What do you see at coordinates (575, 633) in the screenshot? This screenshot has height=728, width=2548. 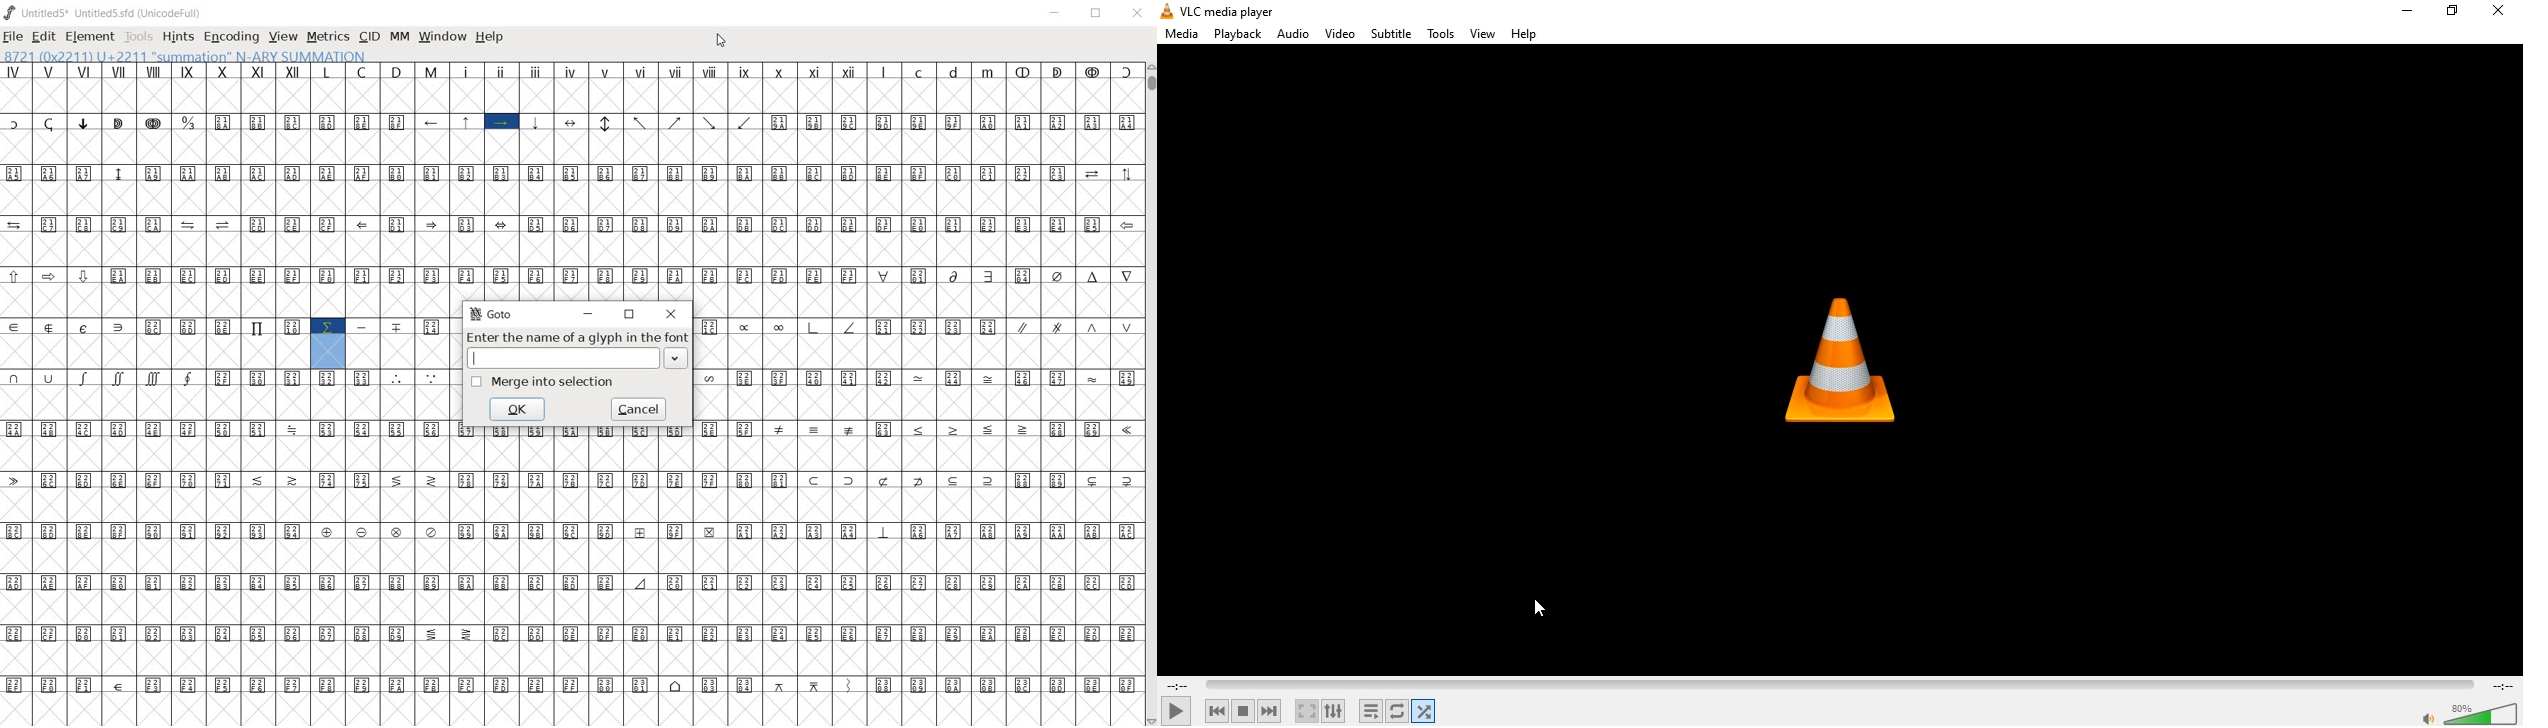 I see `special symbols` at bounding box center [575, 633].